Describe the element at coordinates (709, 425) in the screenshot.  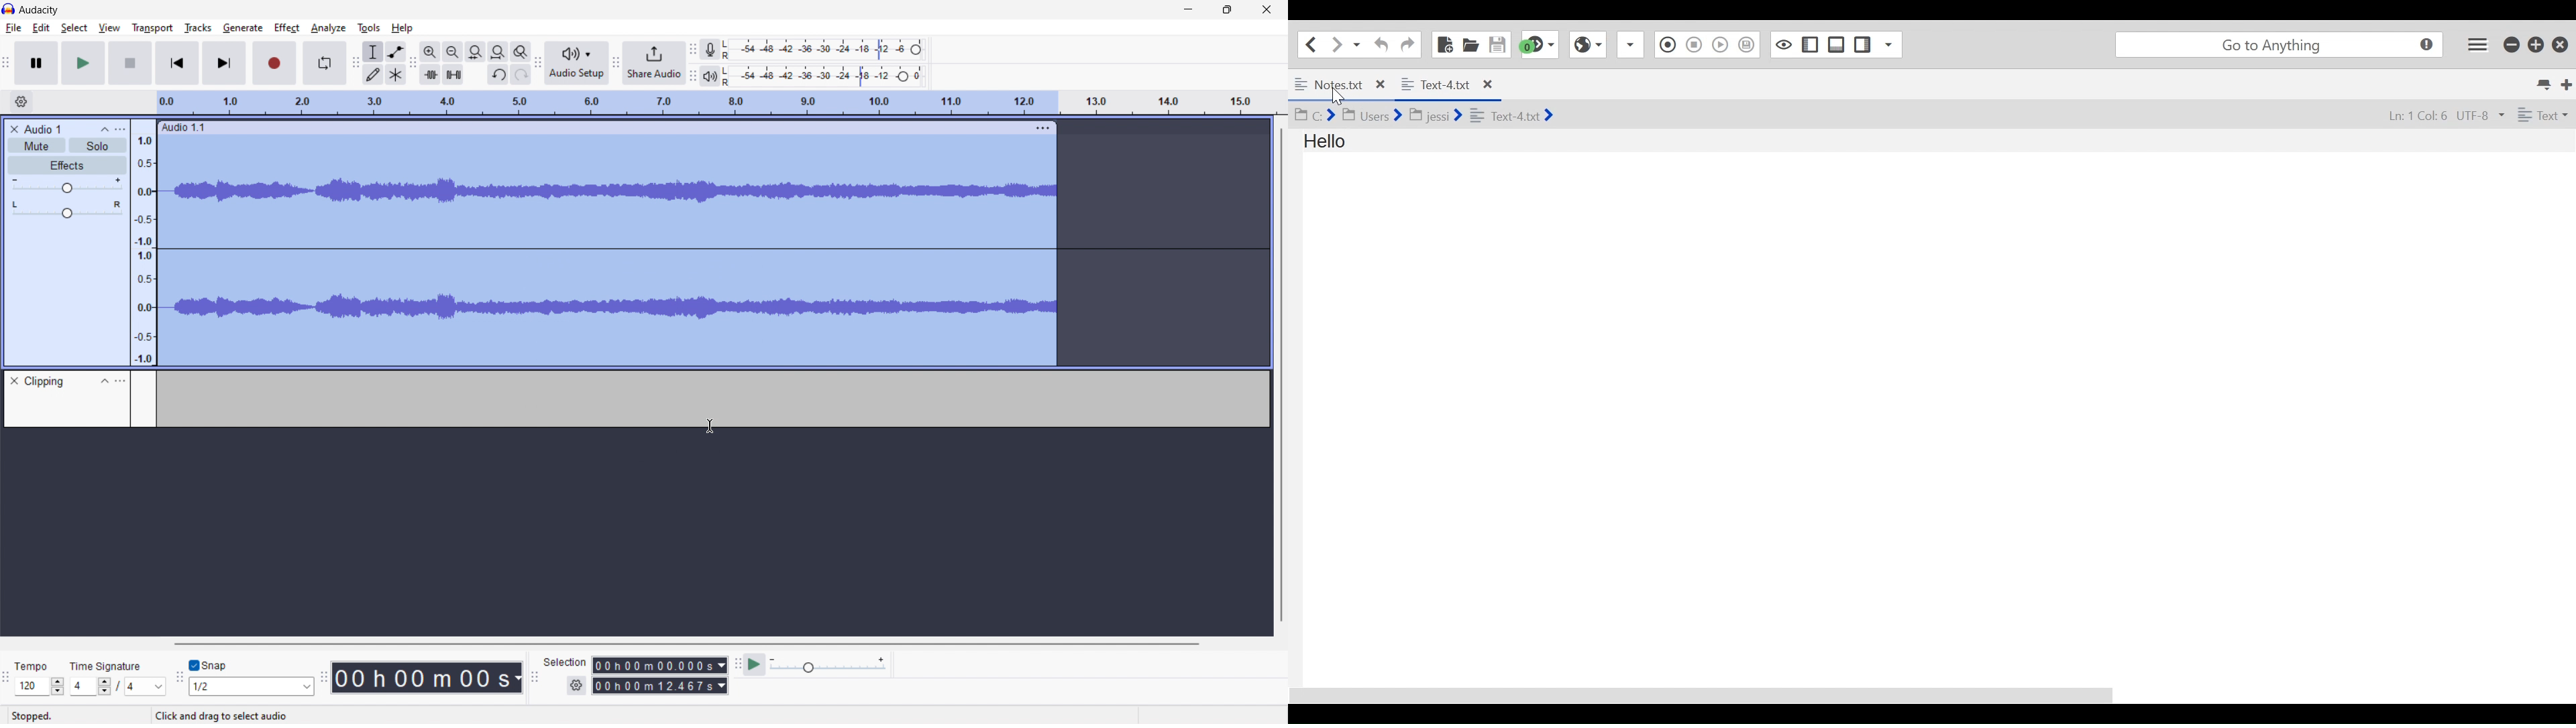
I see `cursor` at that location.